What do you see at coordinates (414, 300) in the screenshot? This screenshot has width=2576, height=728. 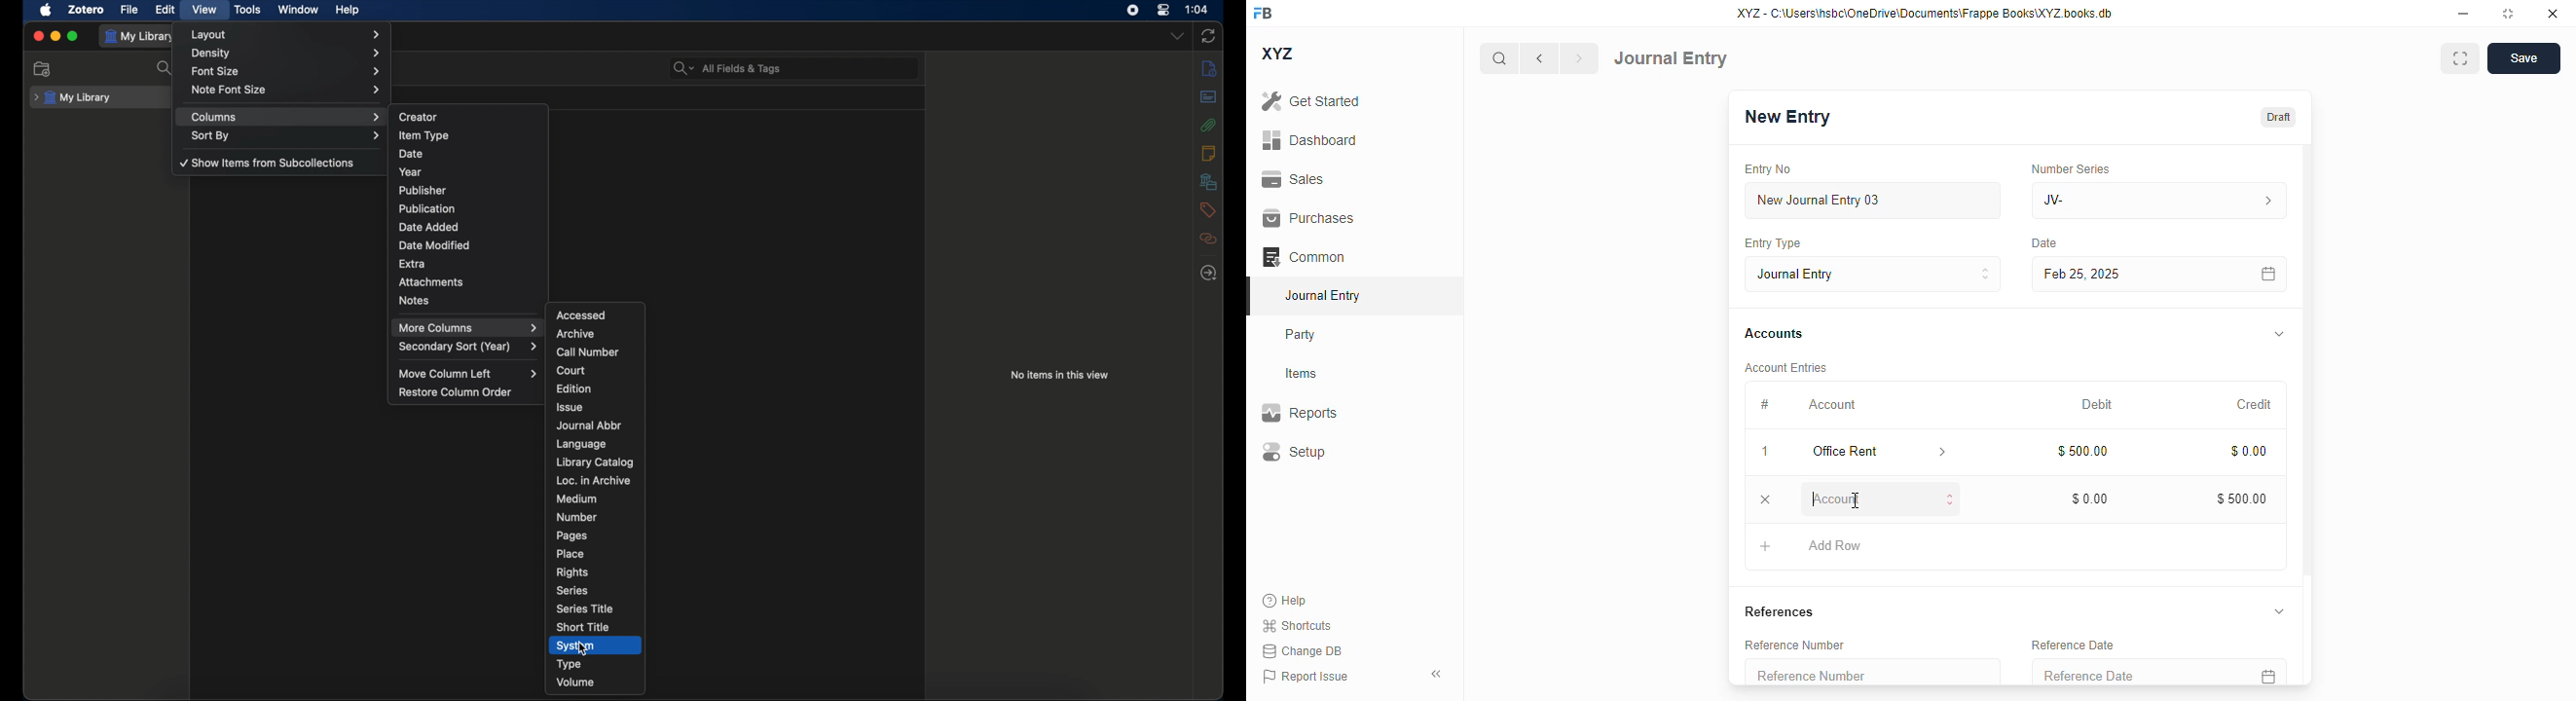 I see `notes` at bounding box center [414, 300].